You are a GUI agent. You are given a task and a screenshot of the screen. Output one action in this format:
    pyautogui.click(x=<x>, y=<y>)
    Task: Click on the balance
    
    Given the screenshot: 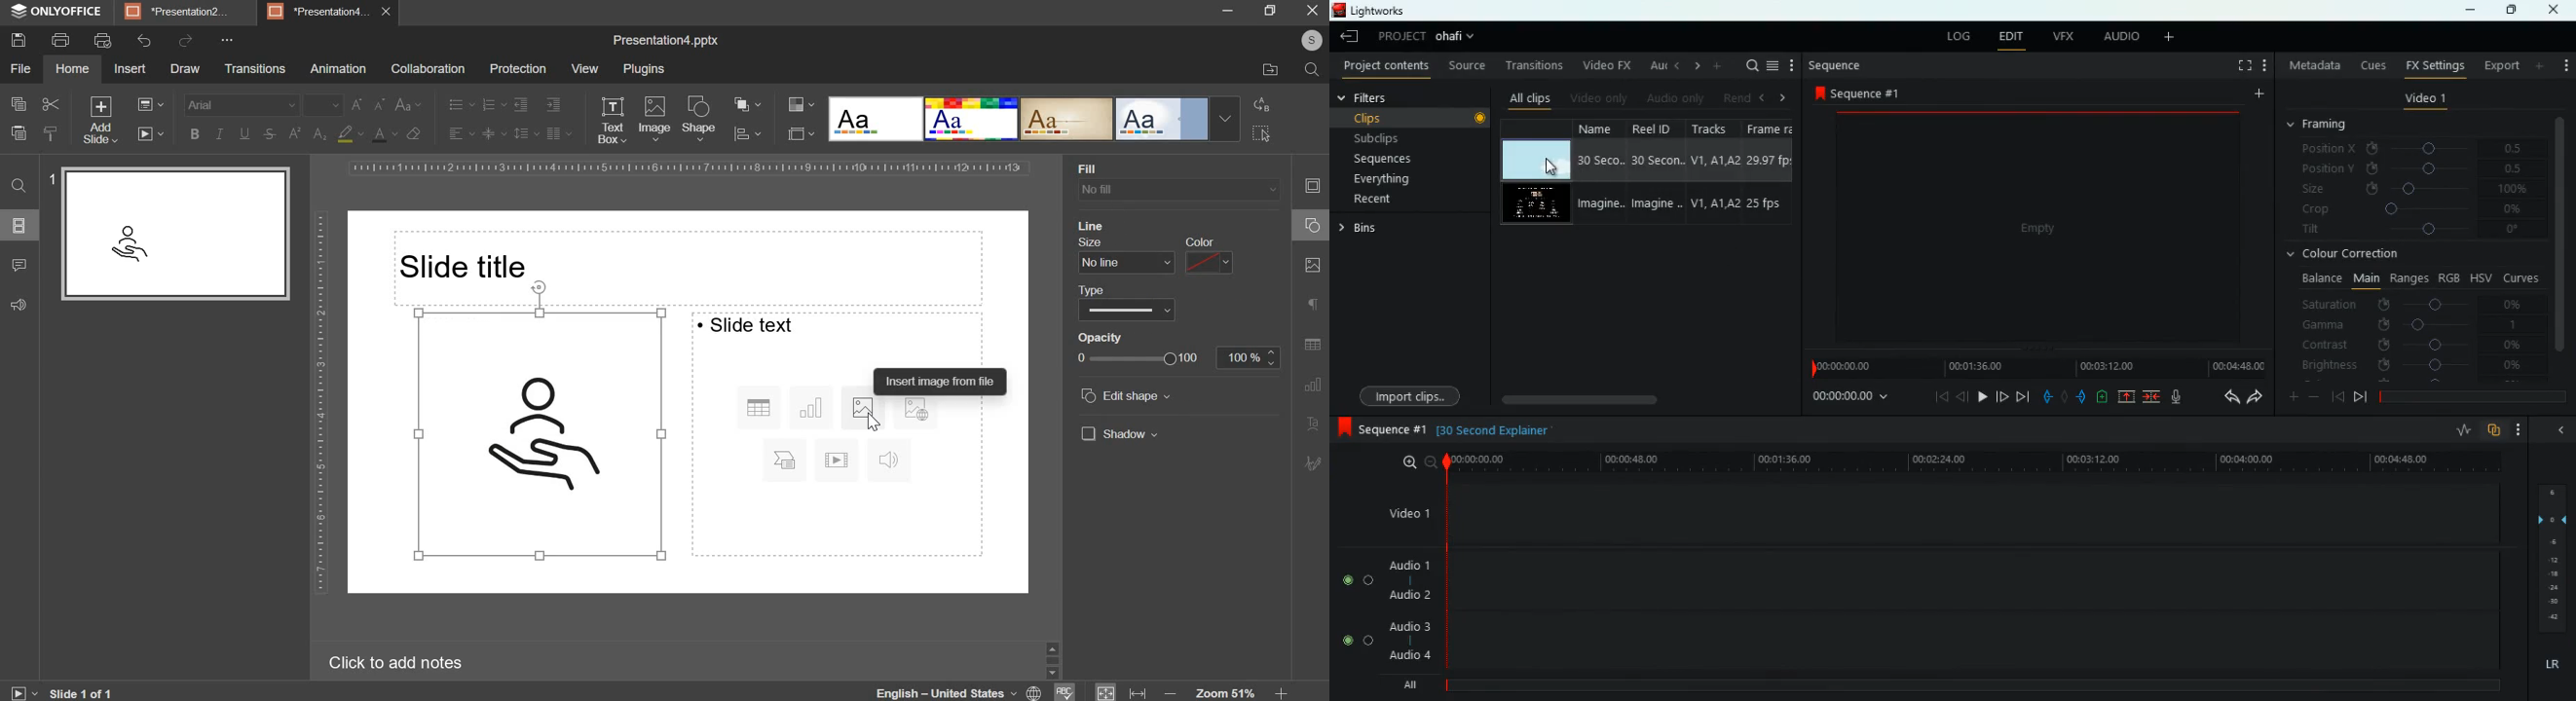 What is the action you would take?
    pyautogui.click(x=2317, y=279)
    